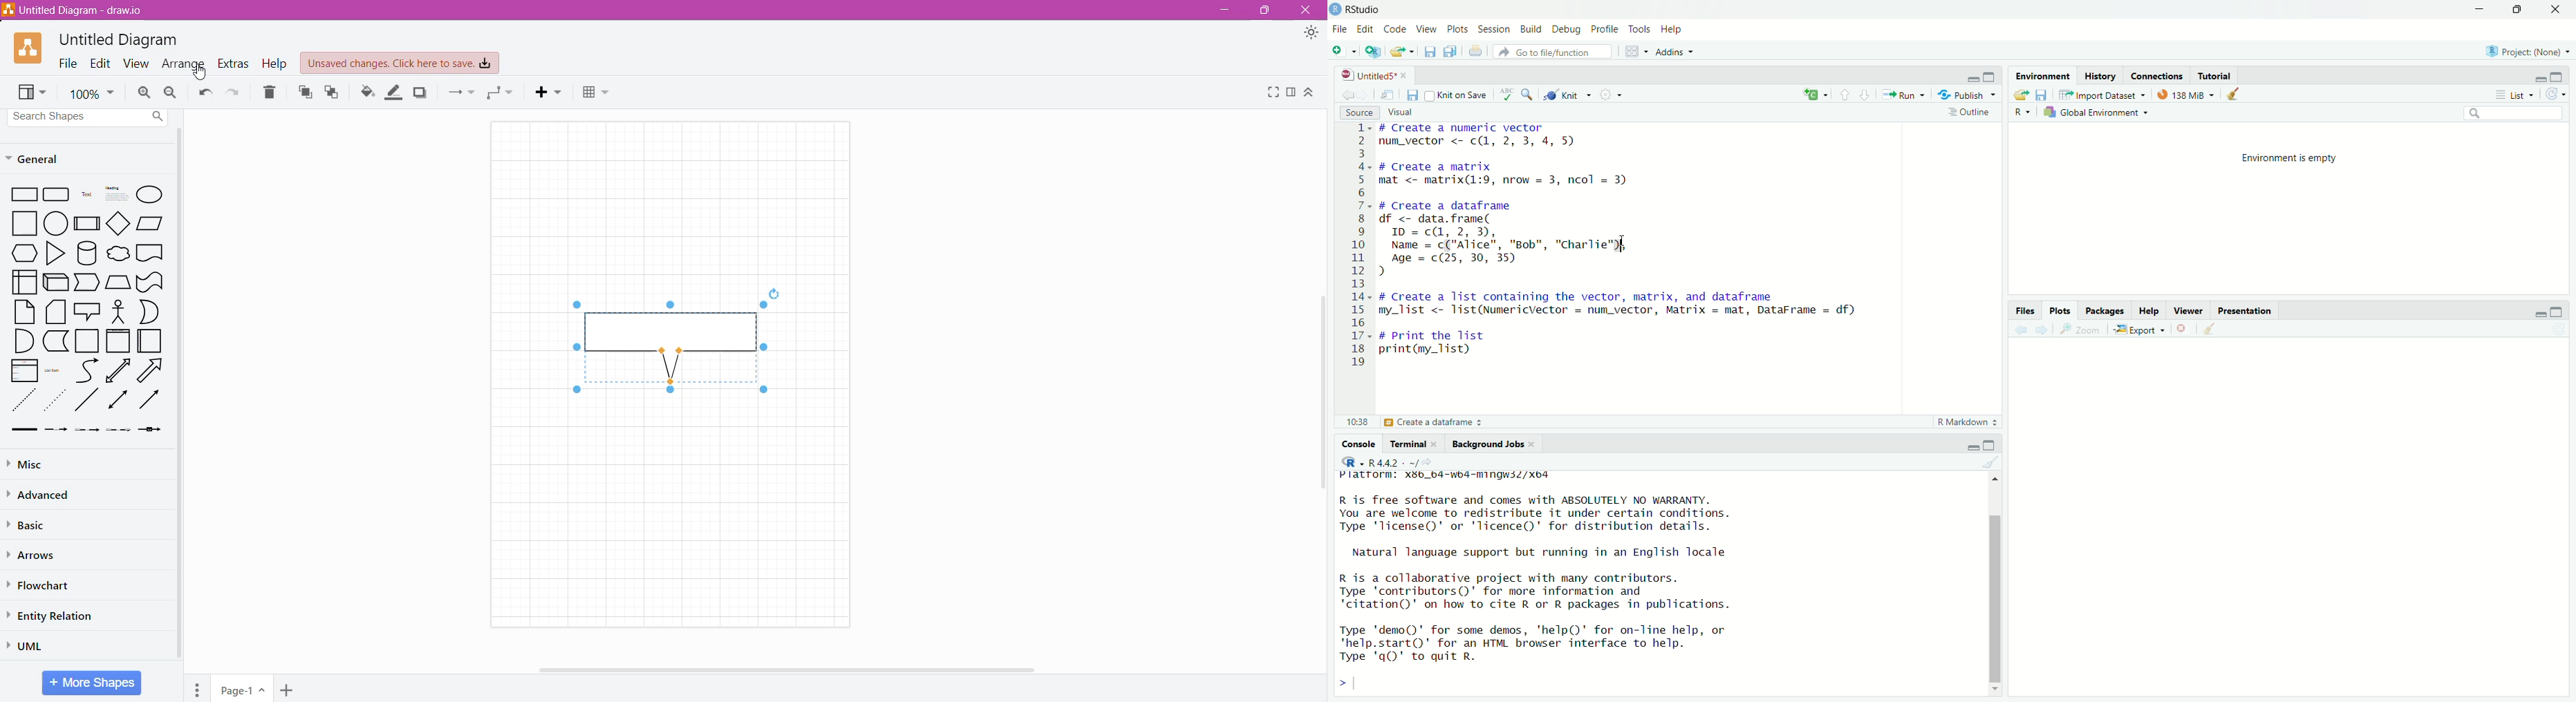 This screenshot has width=2576, height=728. What do you see at coordinates (1529, 95) in the screenshot?
I see `search` at bounding box center [1529, 95].